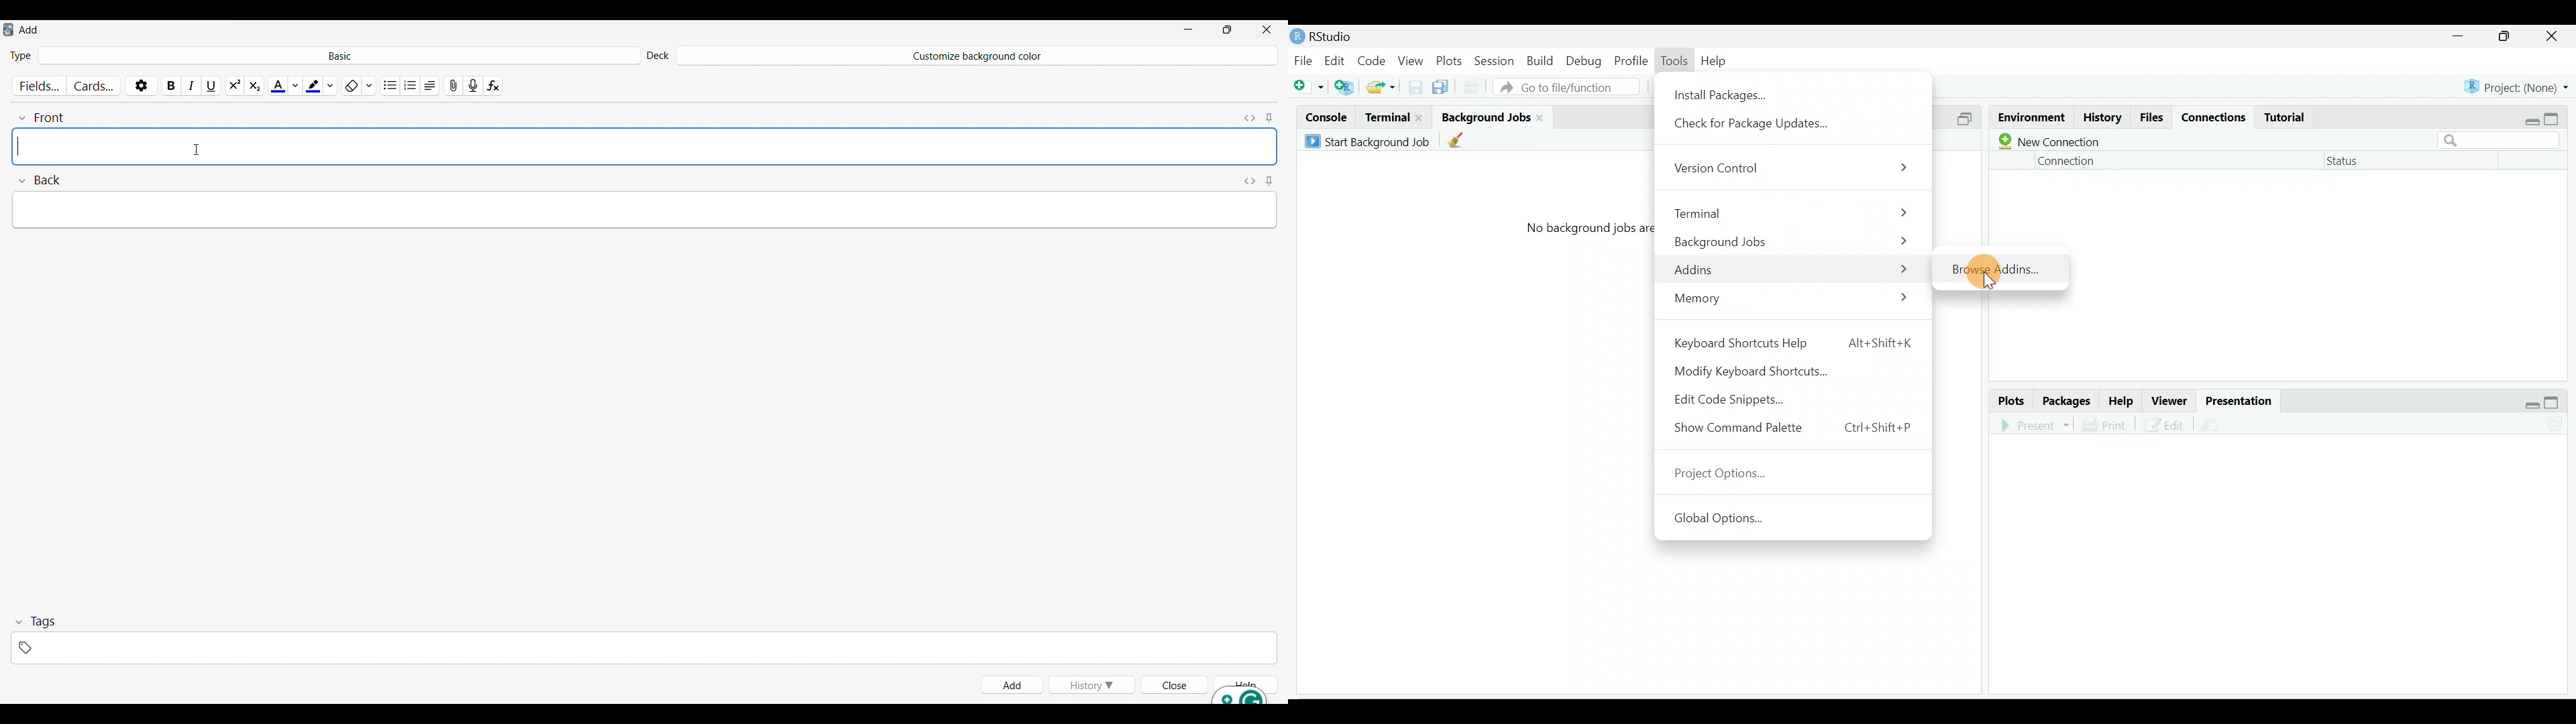 The width and height of the screenshot is (2576, 728). I want to click on History, so click(2101, 117).